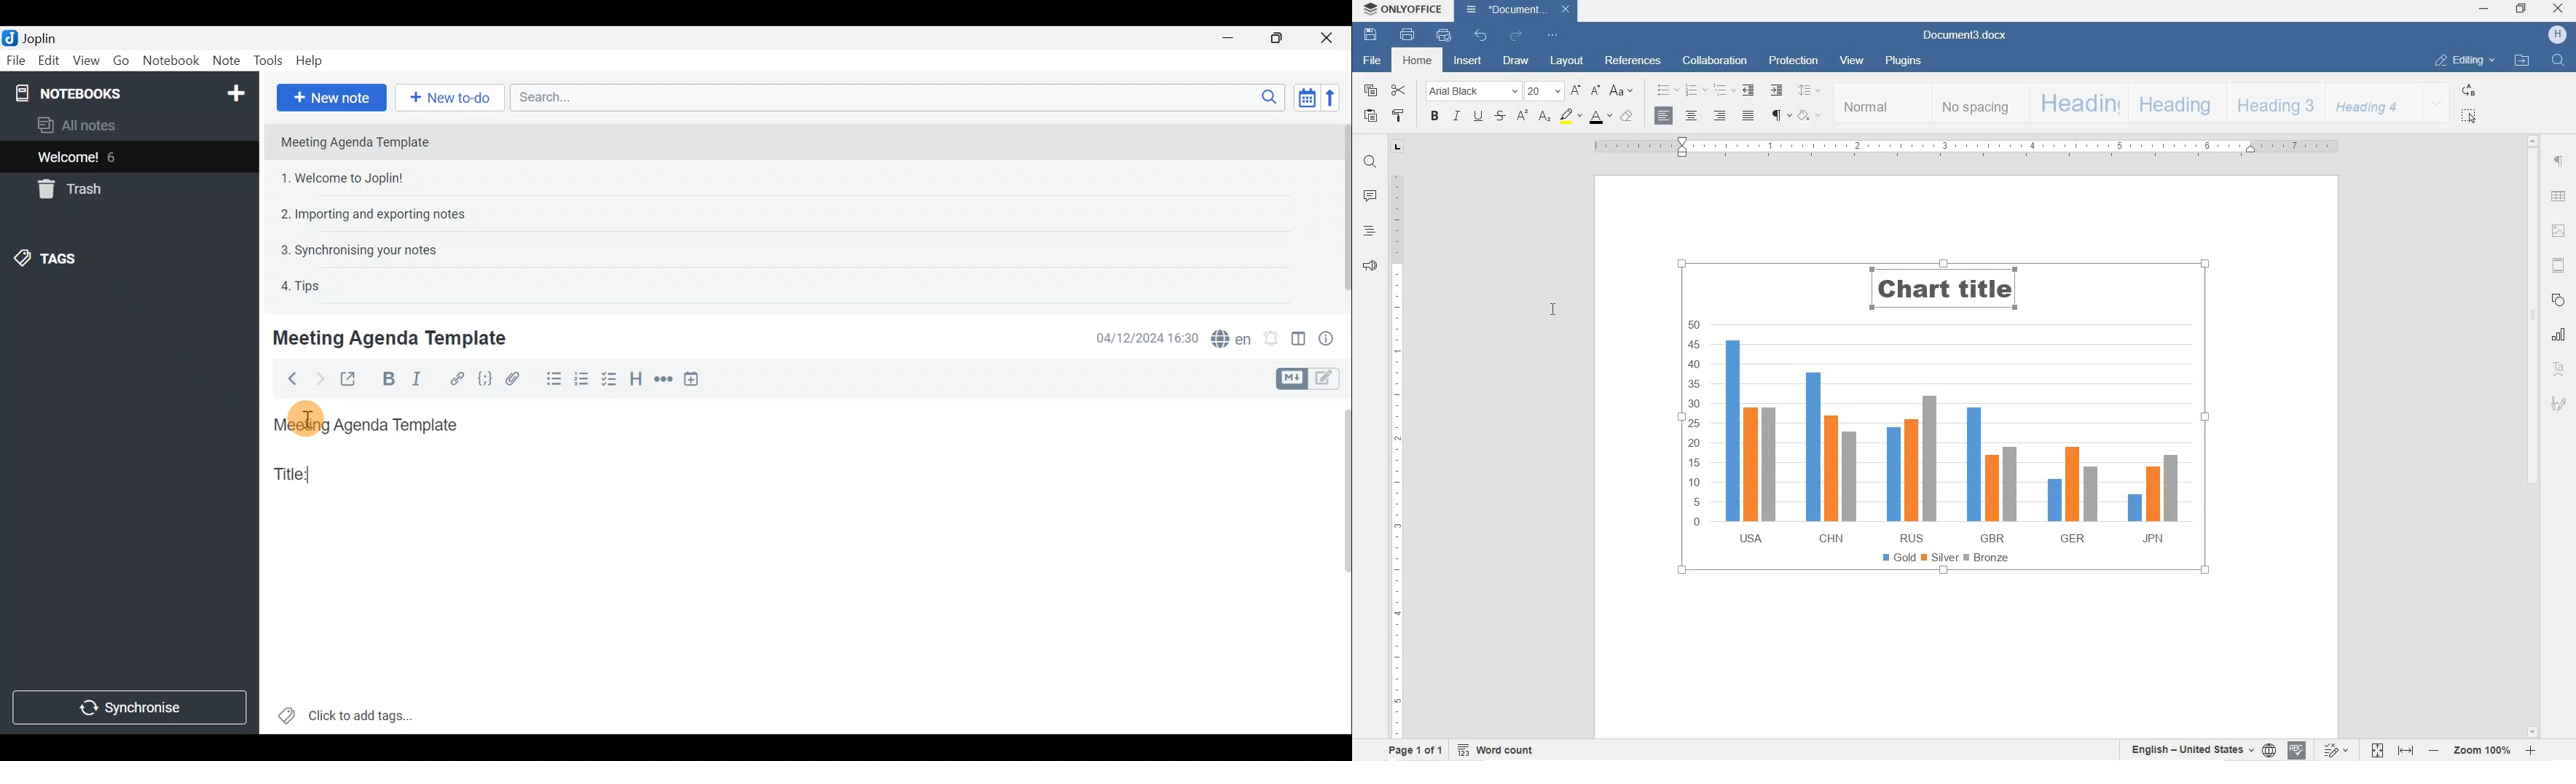 Image resolution: width=2576 pixels, height=784 pixels. Describe the element at coordinates (294, 473) in the screenshot. I see `Title:` at that location.